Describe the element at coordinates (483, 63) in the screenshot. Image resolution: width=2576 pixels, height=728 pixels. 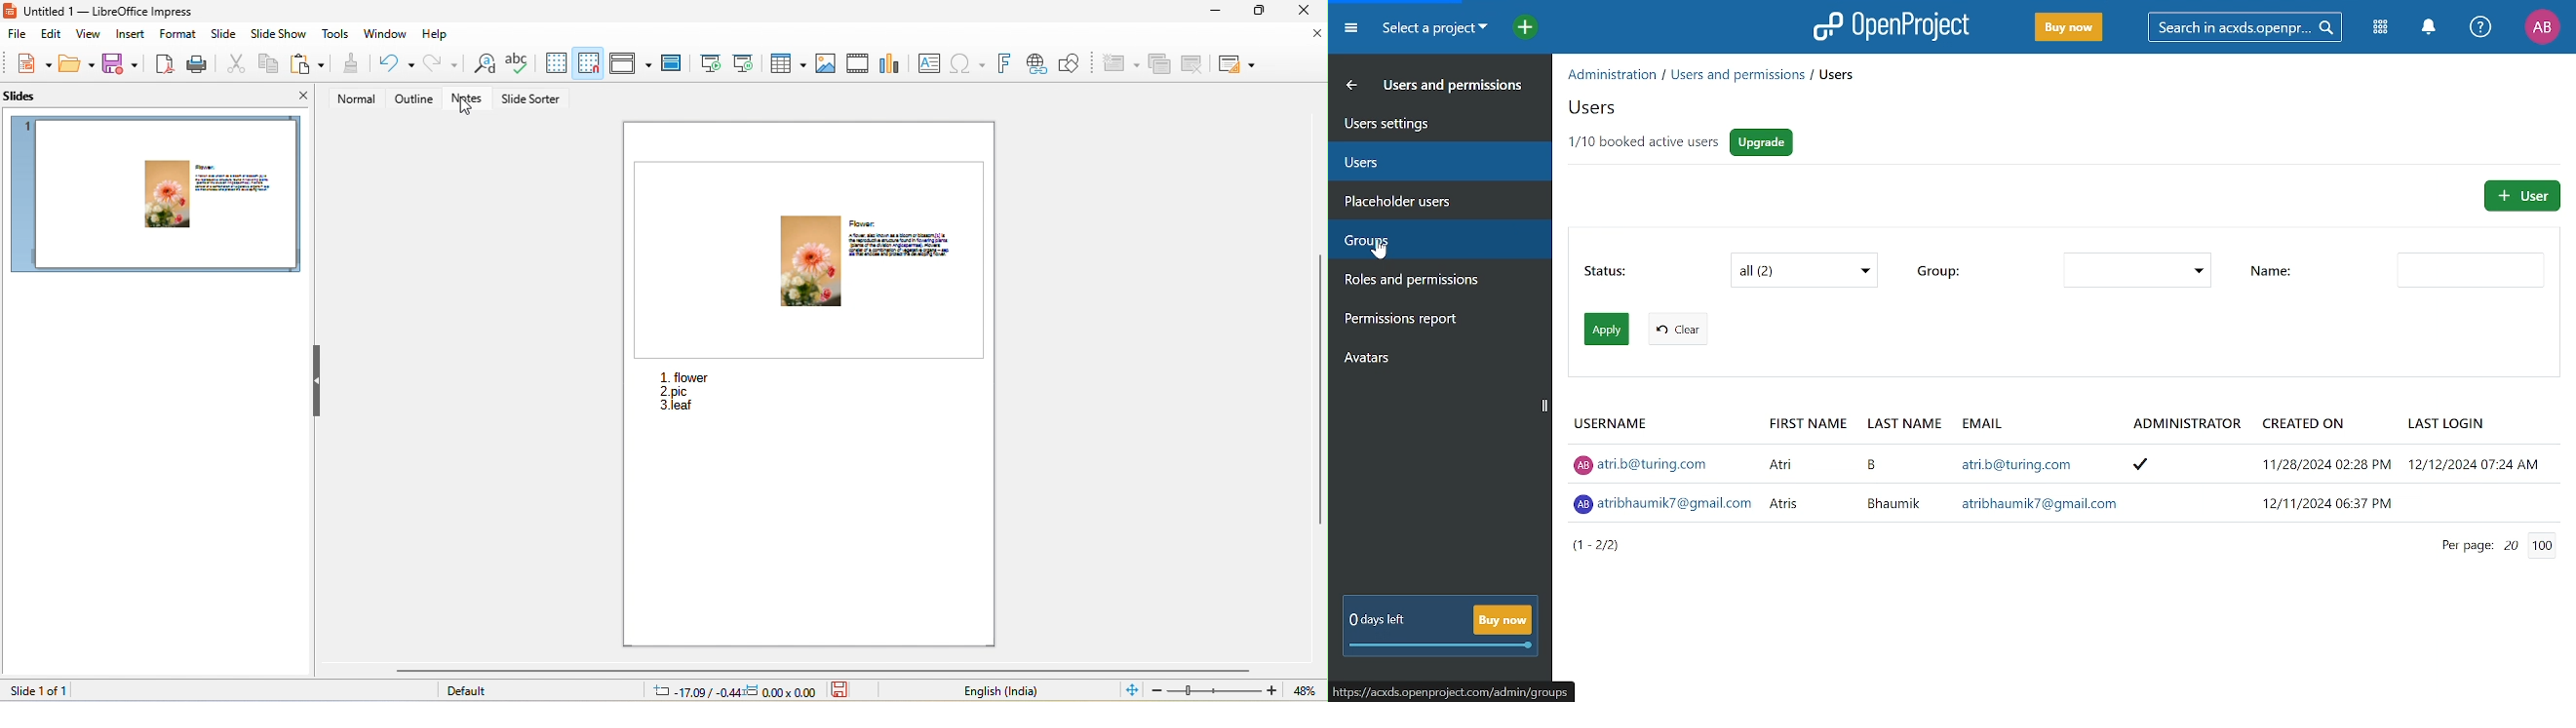
I see `find and replace` at that location.